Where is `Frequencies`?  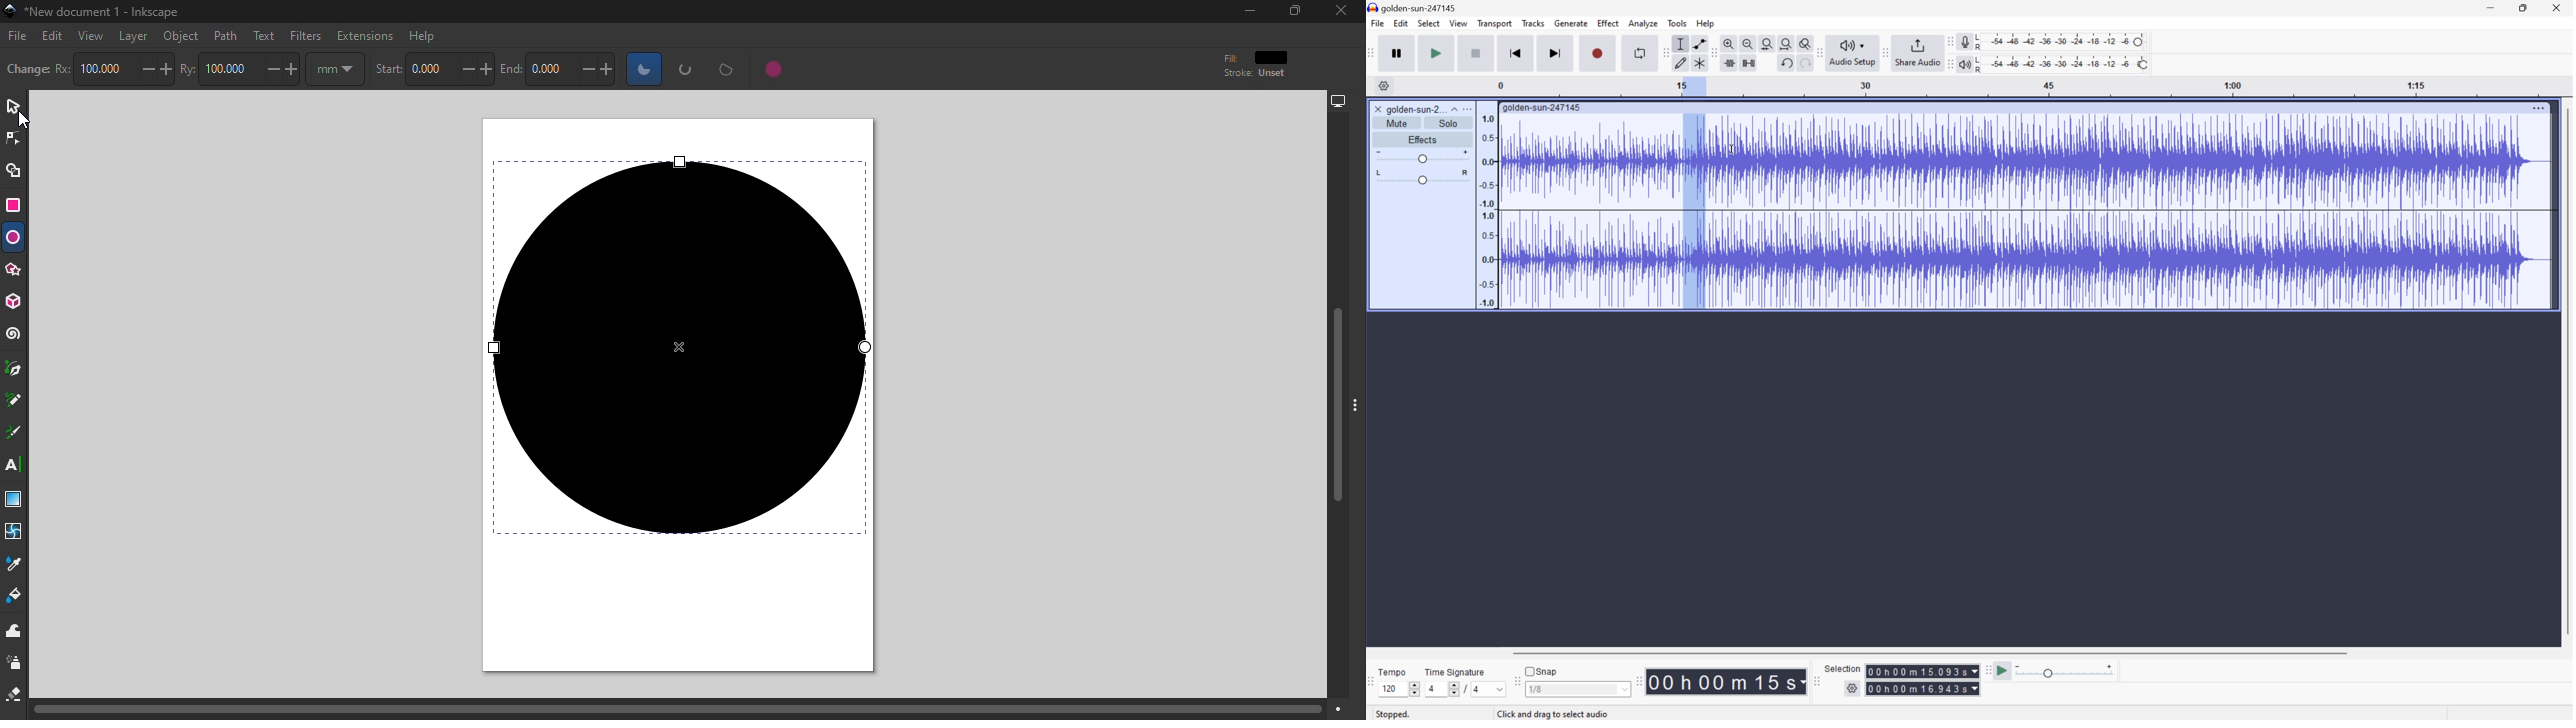 Frequencies is located at coordinates (1487, 211).